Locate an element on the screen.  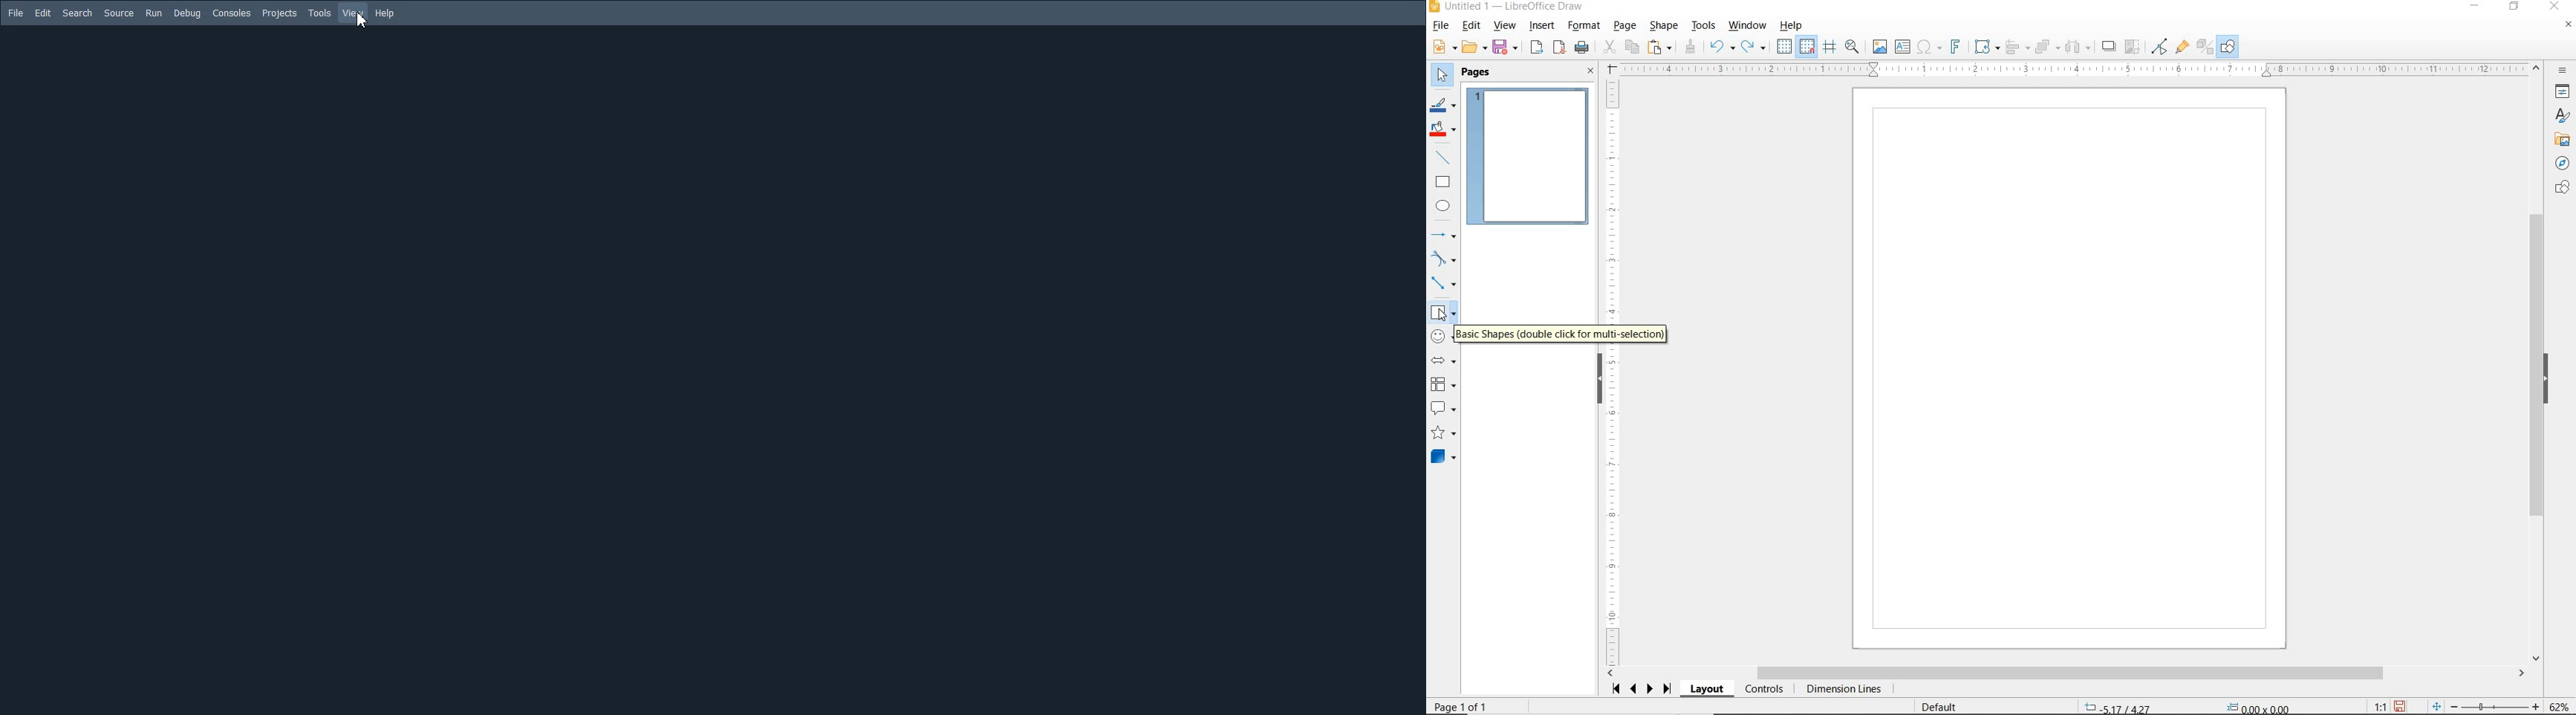
BASIC SHAPES is located at coordinates (1443, 312).